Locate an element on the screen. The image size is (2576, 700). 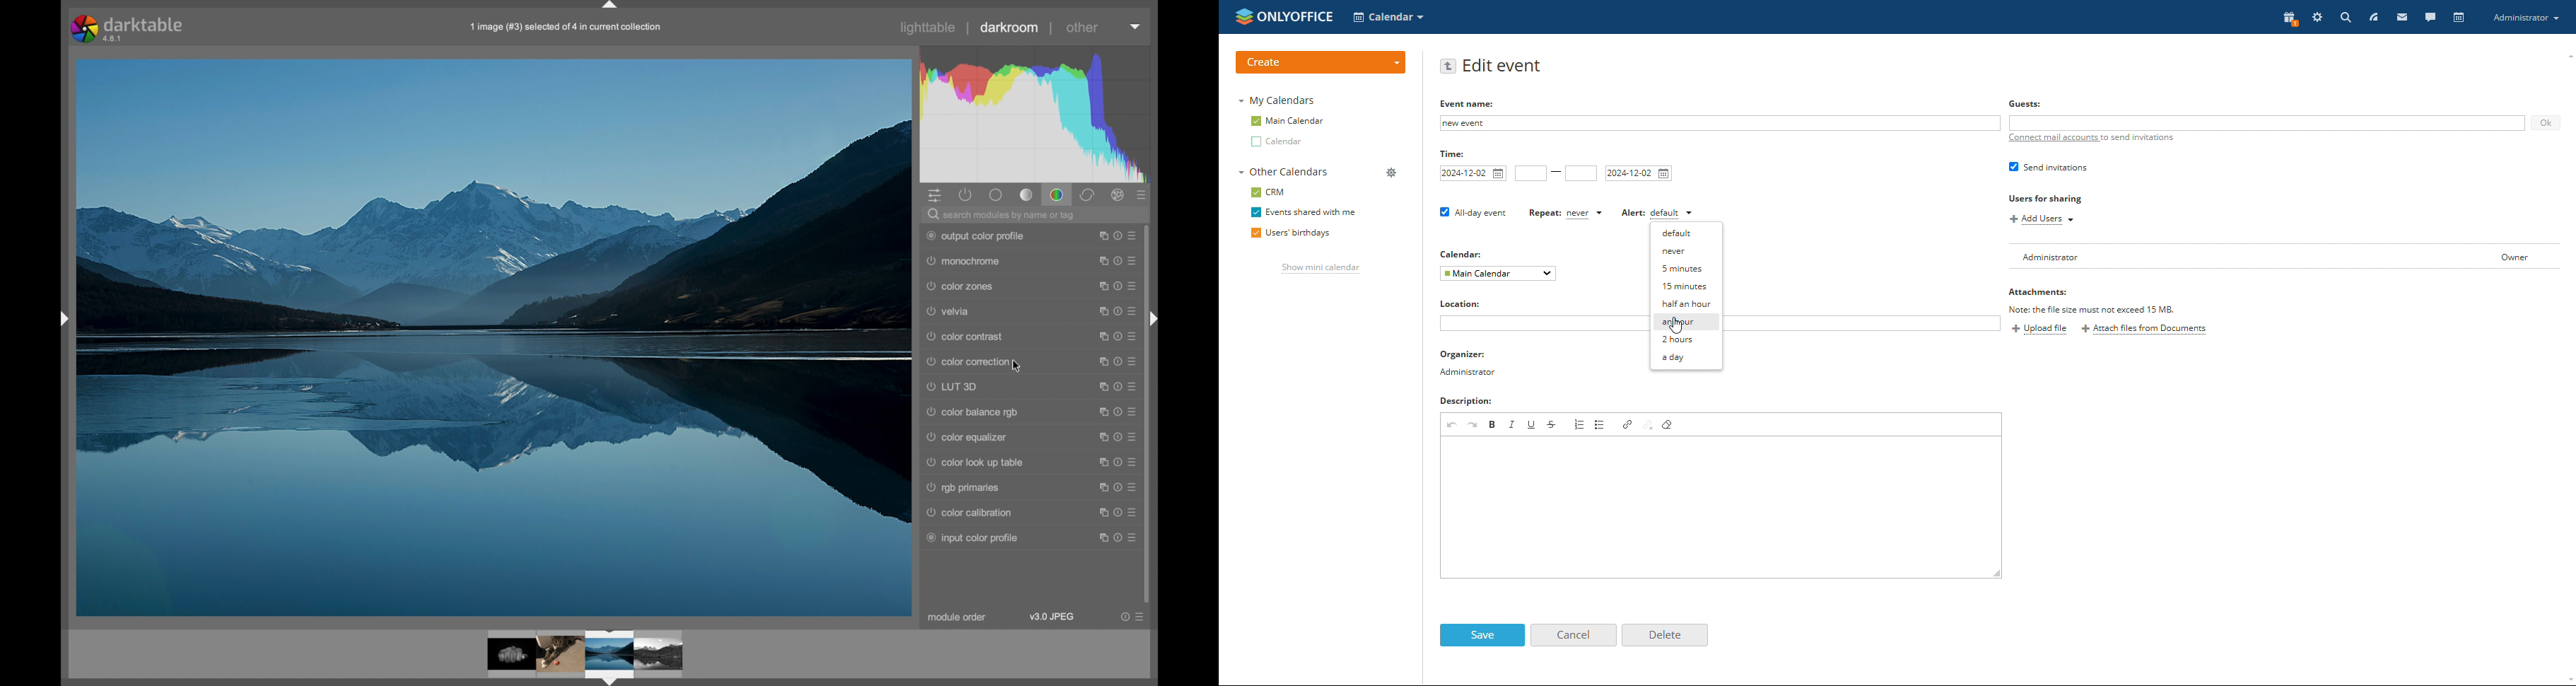
search is located at coordinates (1003, 215).